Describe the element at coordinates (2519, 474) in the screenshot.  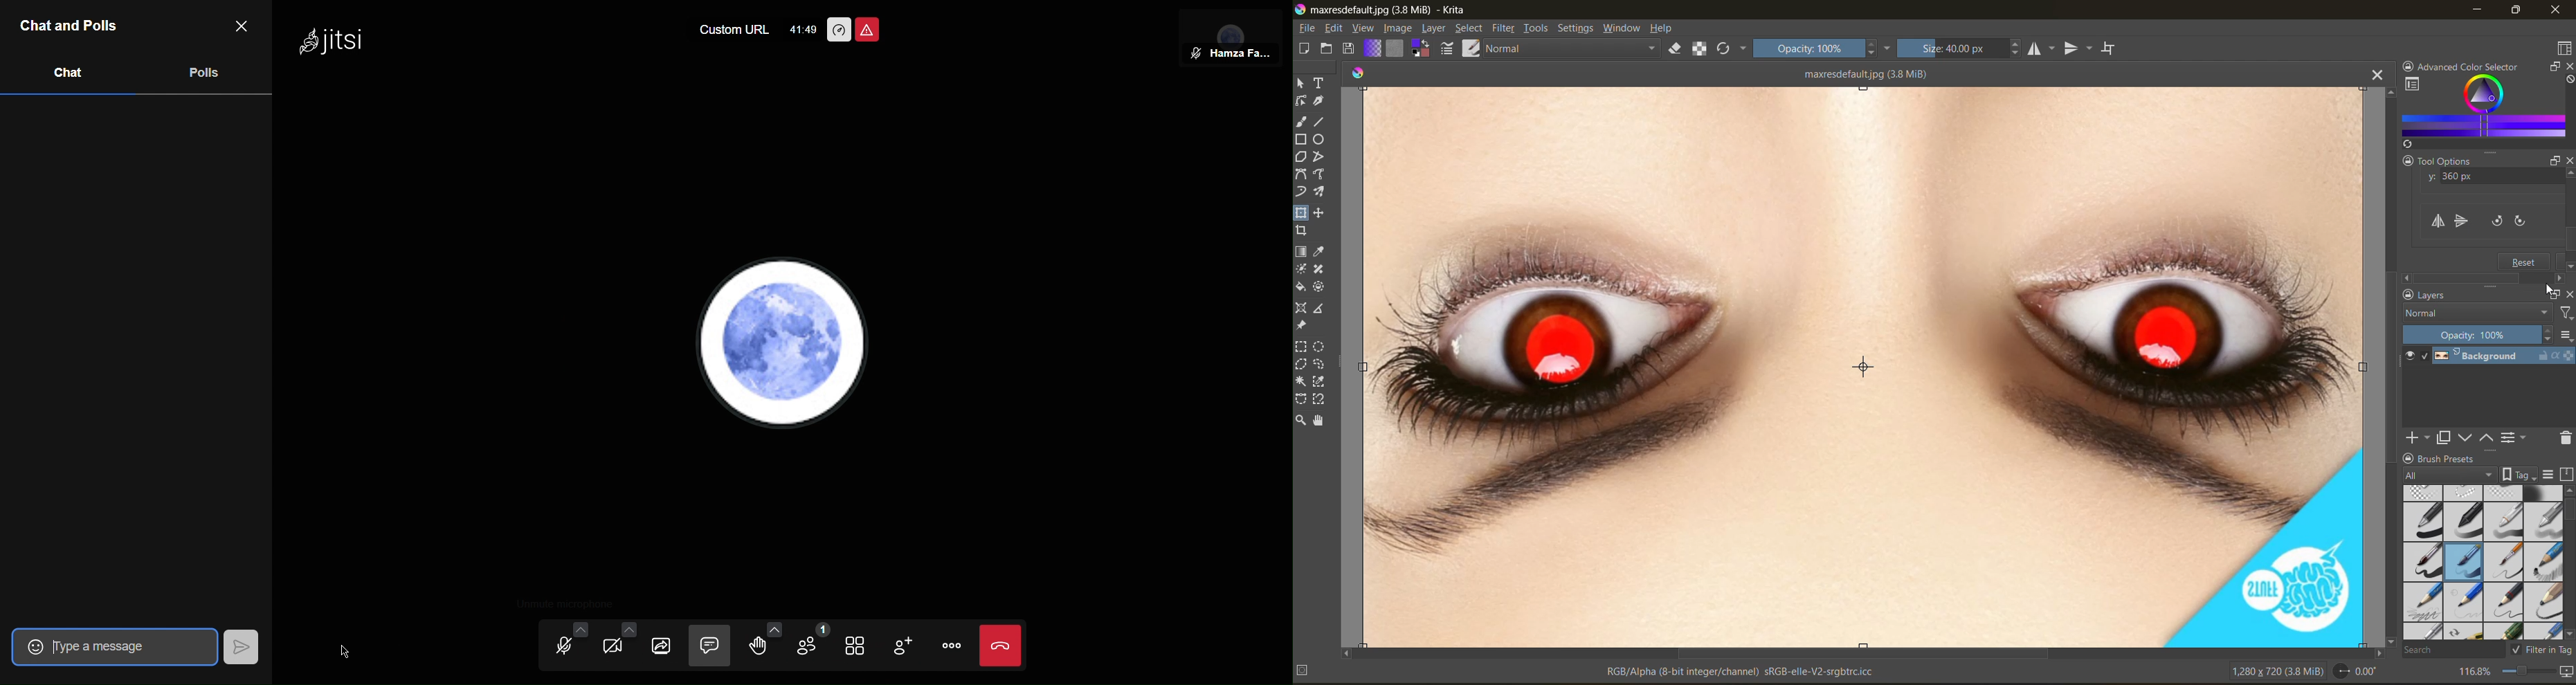
I see `show tag box` at that location.